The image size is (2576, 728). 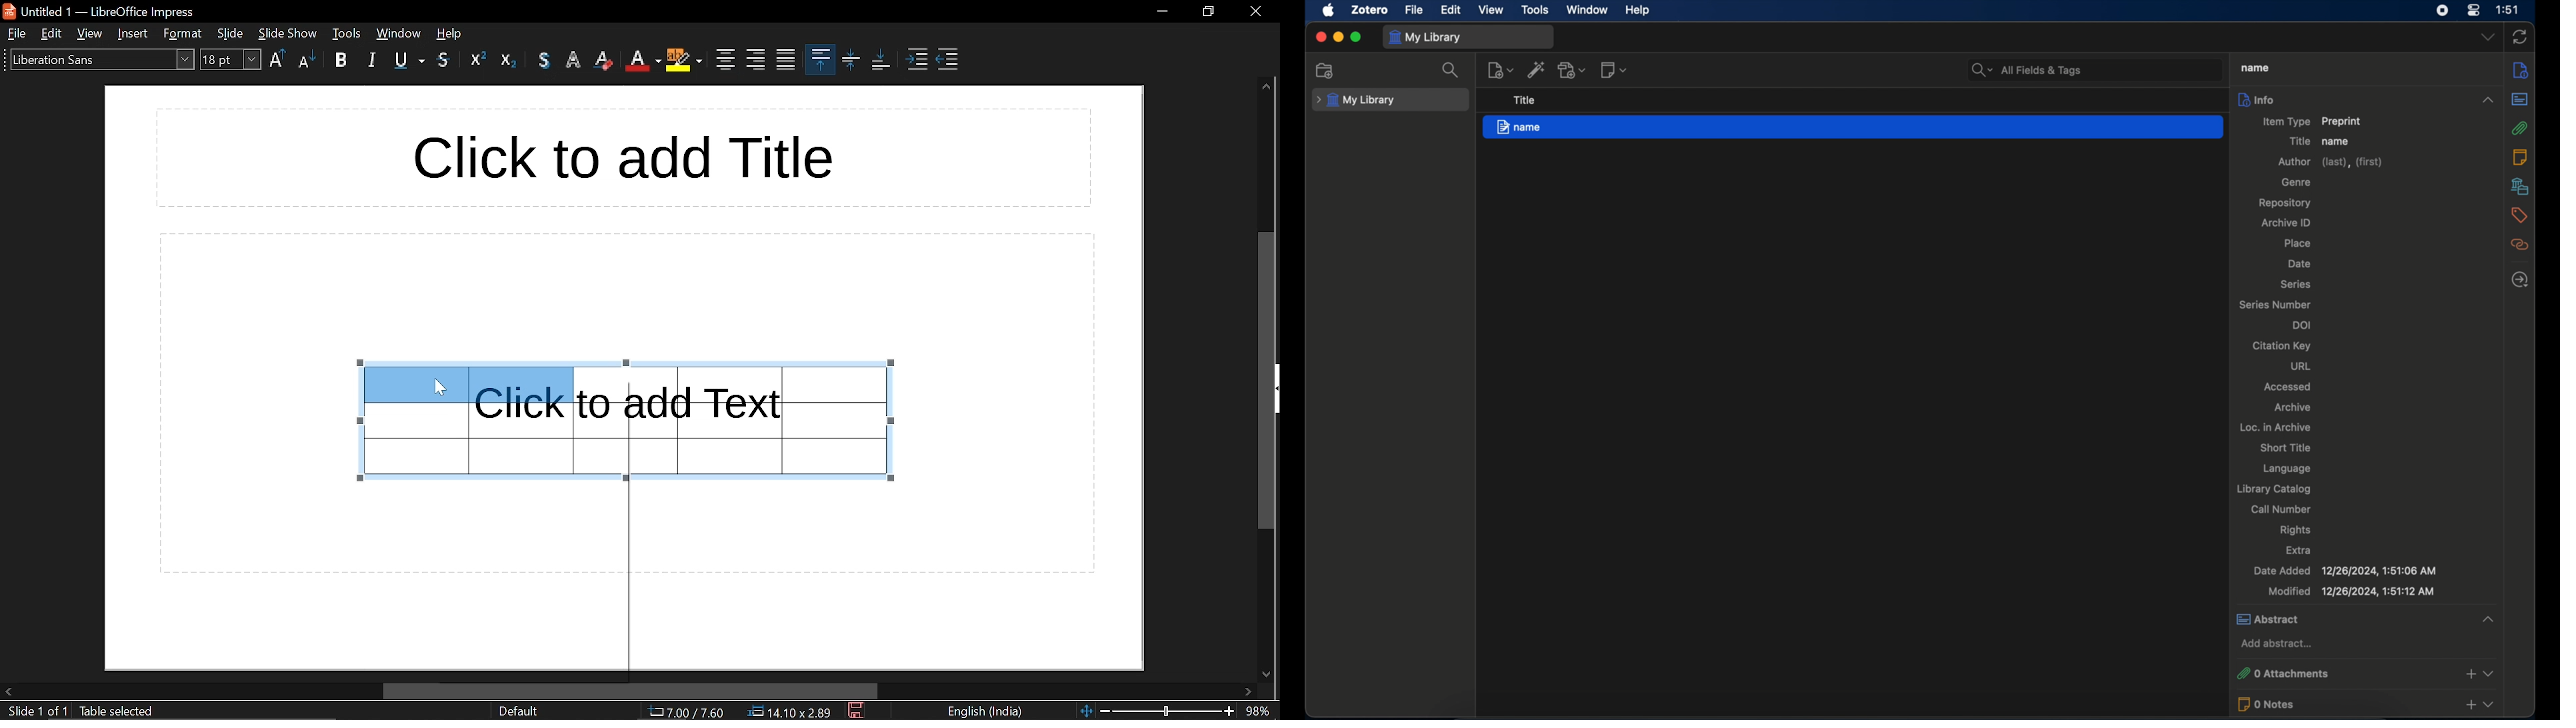 What do you see at coordinates (2521, 71) in the screenshot?
I see `info` at bounding box center [2521, 71].